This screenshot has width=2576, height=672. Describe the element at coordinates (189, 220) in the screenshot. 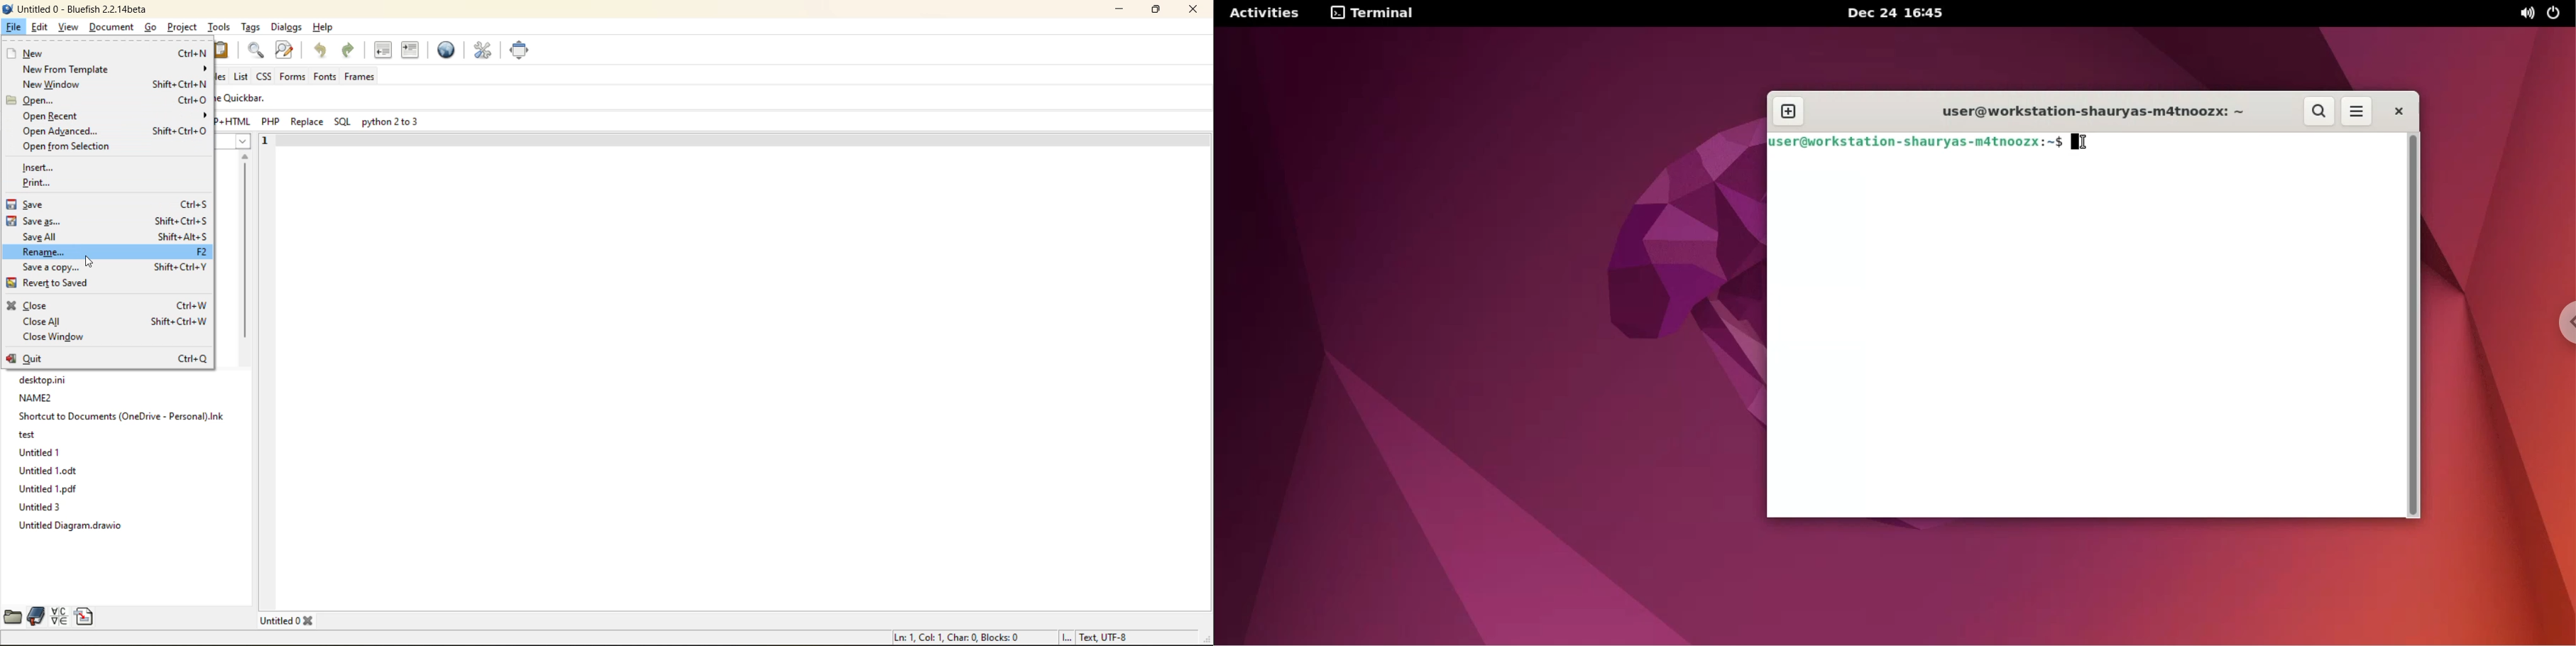

I see `Shift+Ctrl+S ` at that location.